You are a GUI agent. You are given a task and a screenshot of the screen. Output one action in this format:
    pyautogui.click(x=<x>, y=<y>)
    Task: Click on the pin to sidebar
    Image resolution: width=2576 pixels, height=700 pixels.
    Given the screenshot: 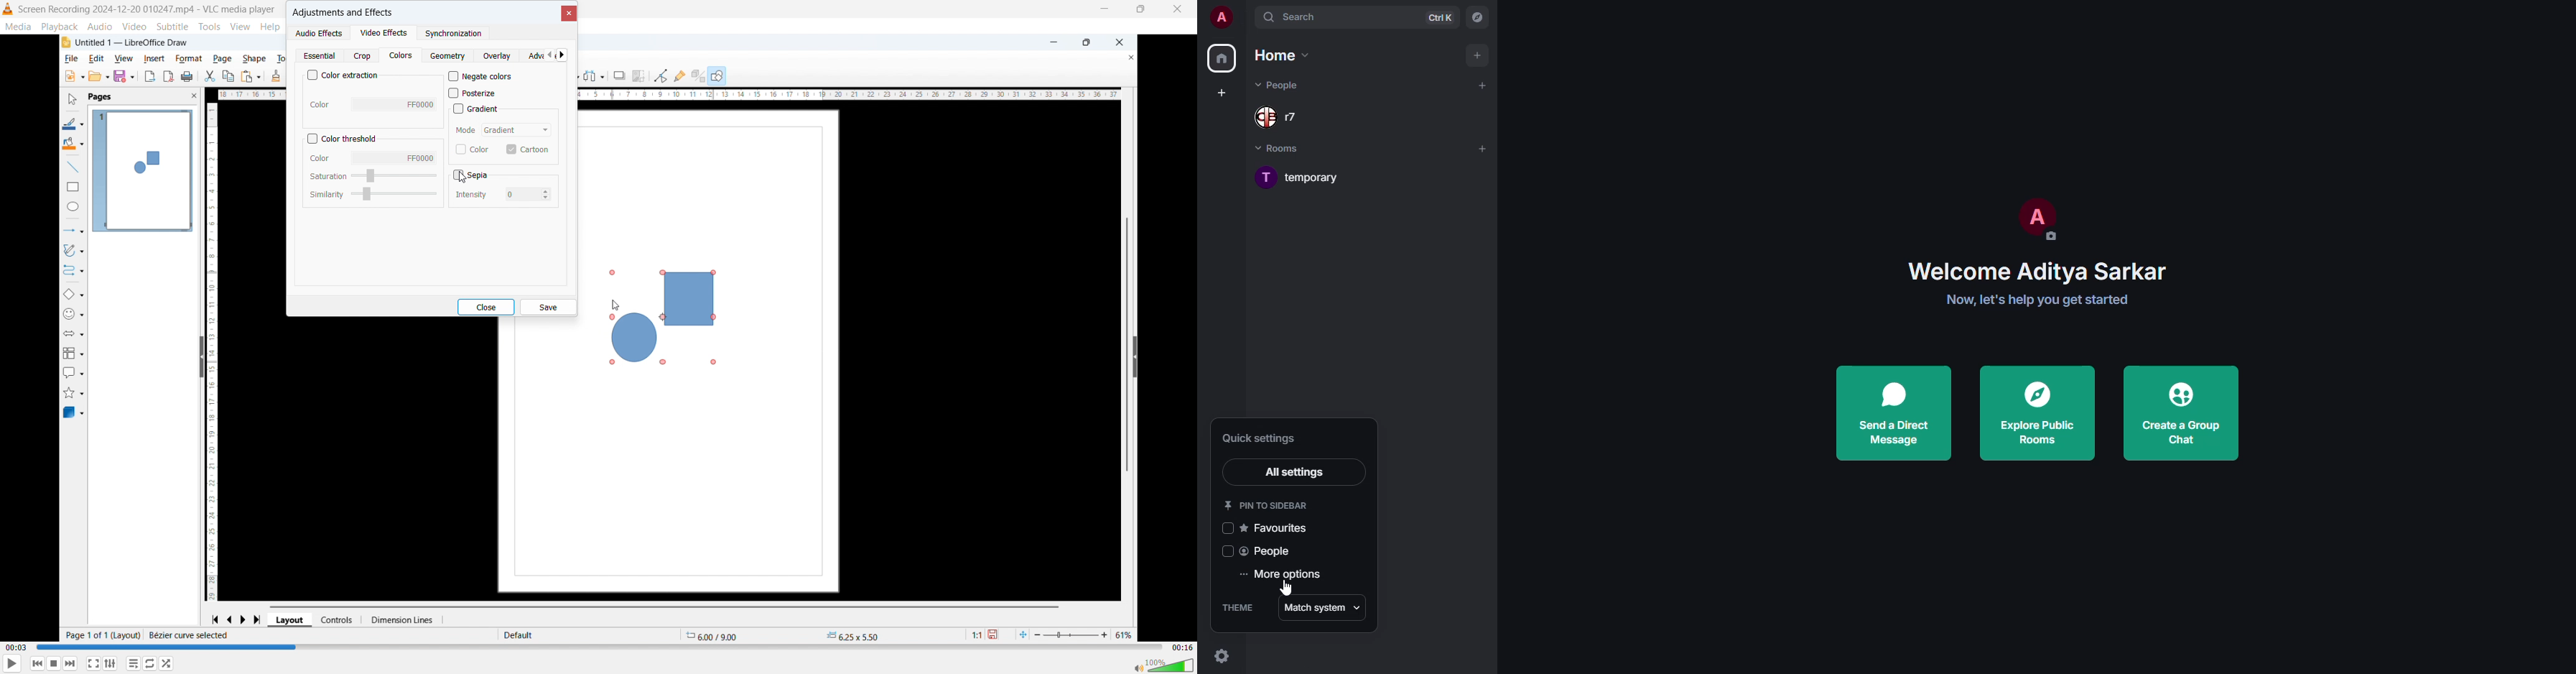 What is the action you would take?
    pyautogui.click(x=1268, y=504)
    